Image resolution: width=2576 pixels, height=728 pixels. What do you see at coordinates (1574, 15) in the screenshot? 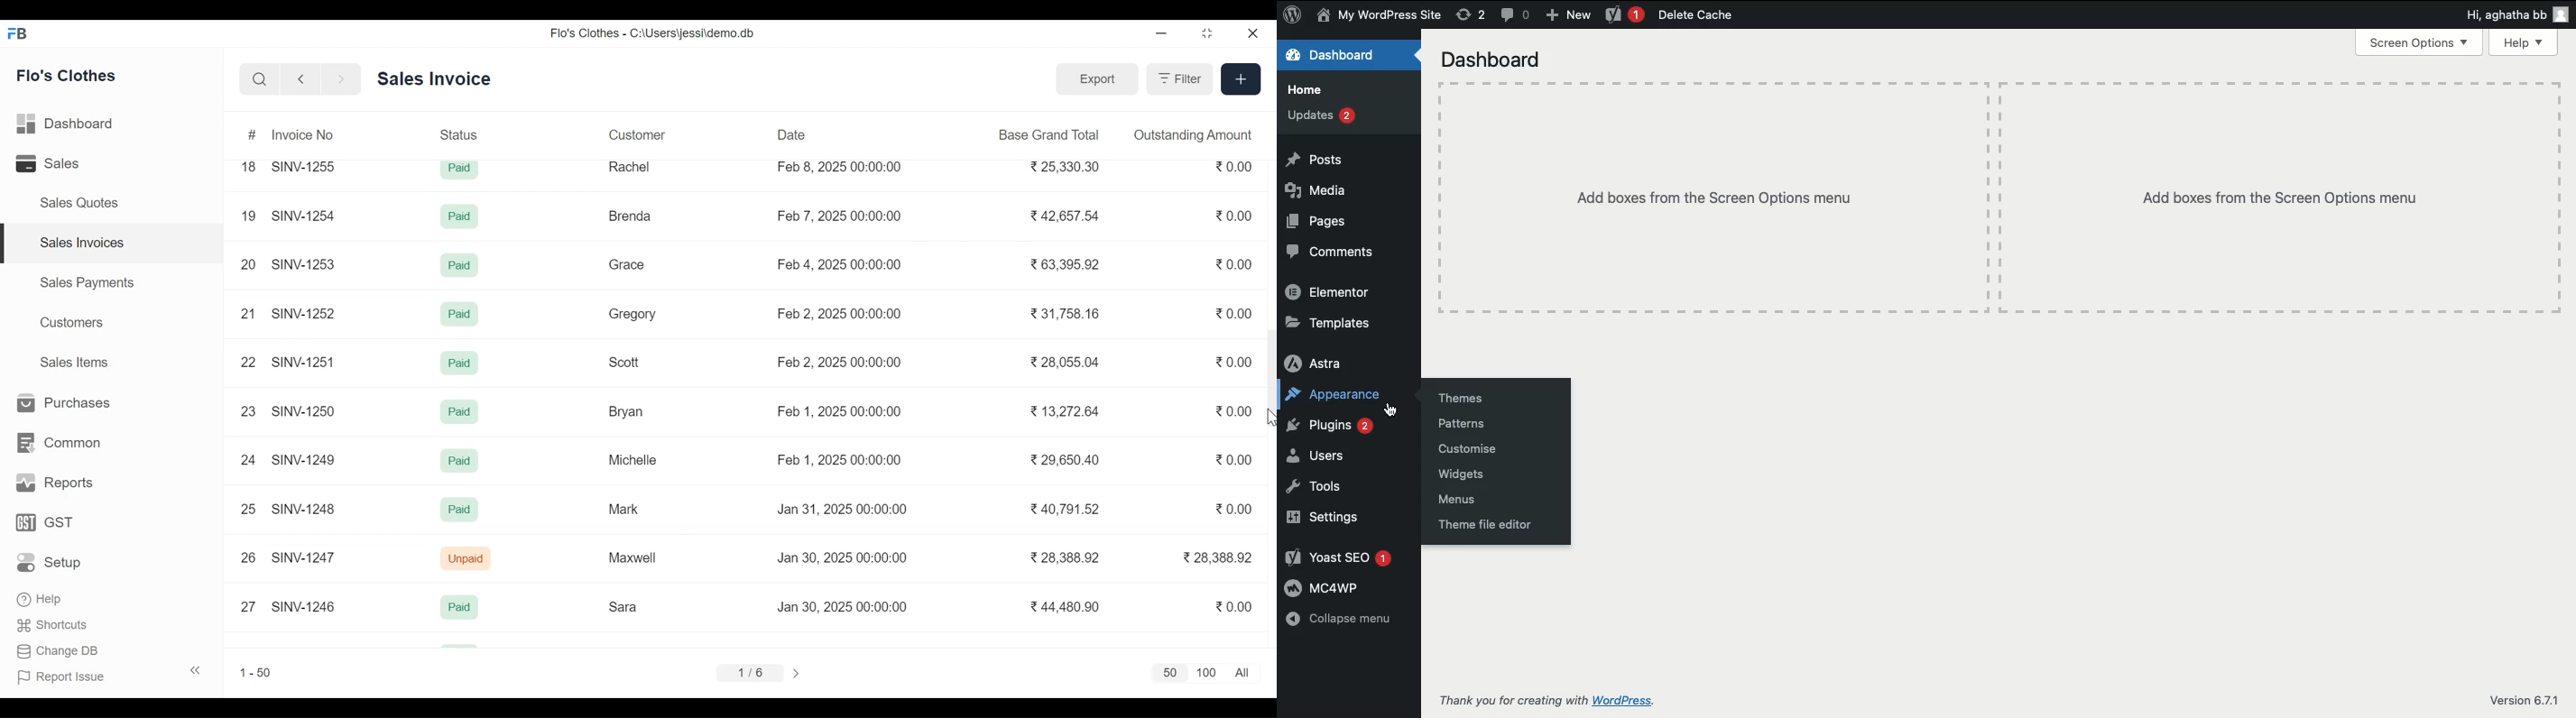
I see `New` at bounding box center [1574, 15].